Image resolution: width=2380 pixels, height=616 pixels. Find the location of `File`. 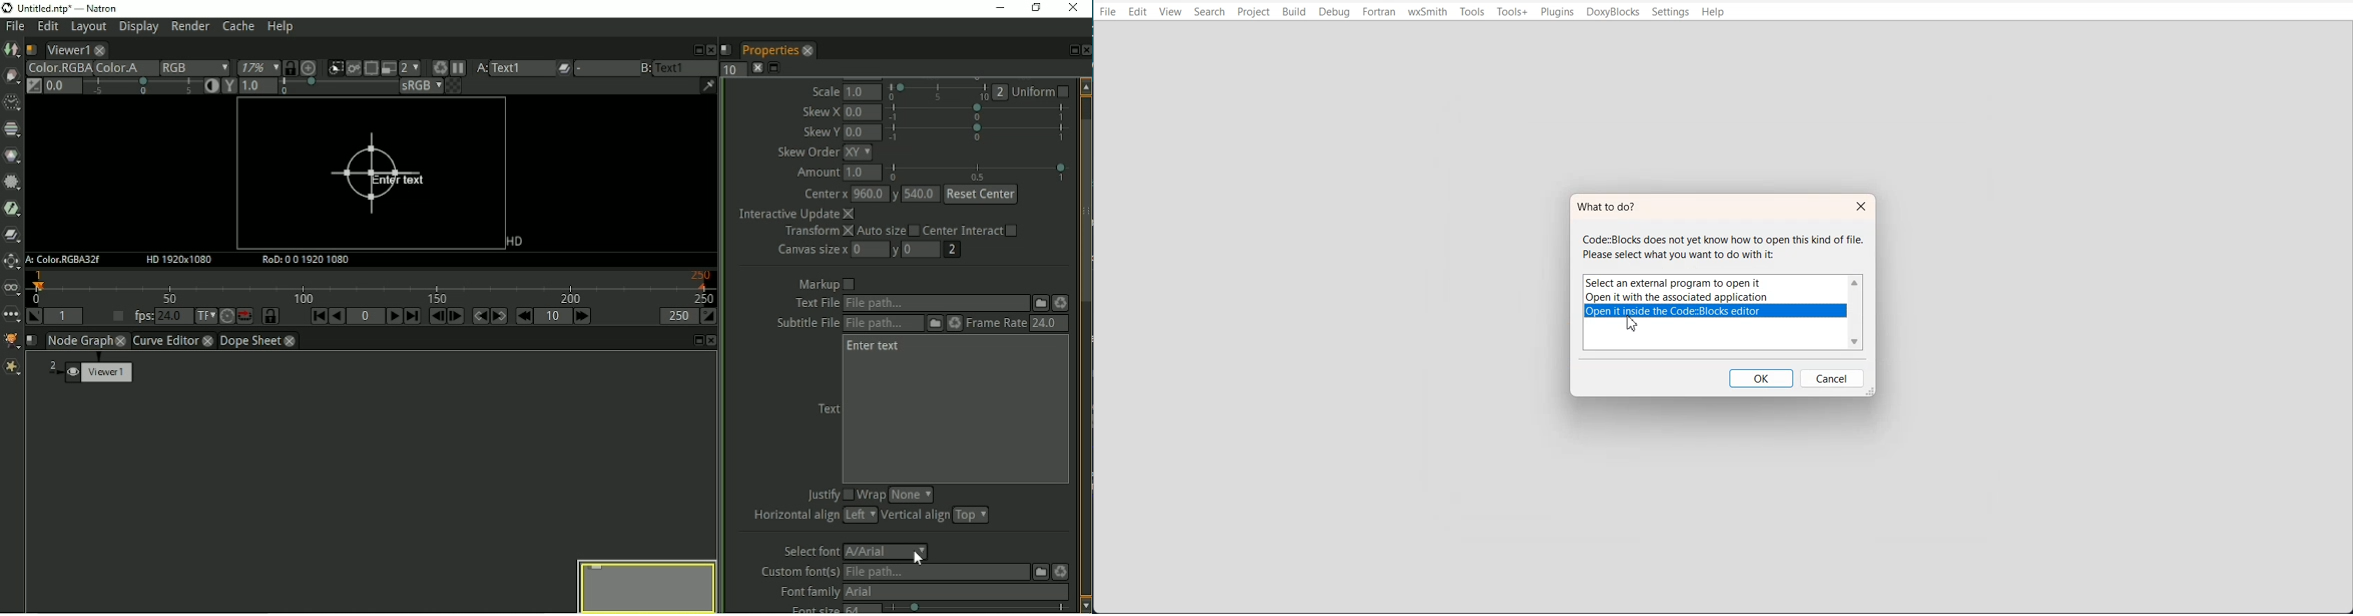

File is located at coordinates (1107, 11).